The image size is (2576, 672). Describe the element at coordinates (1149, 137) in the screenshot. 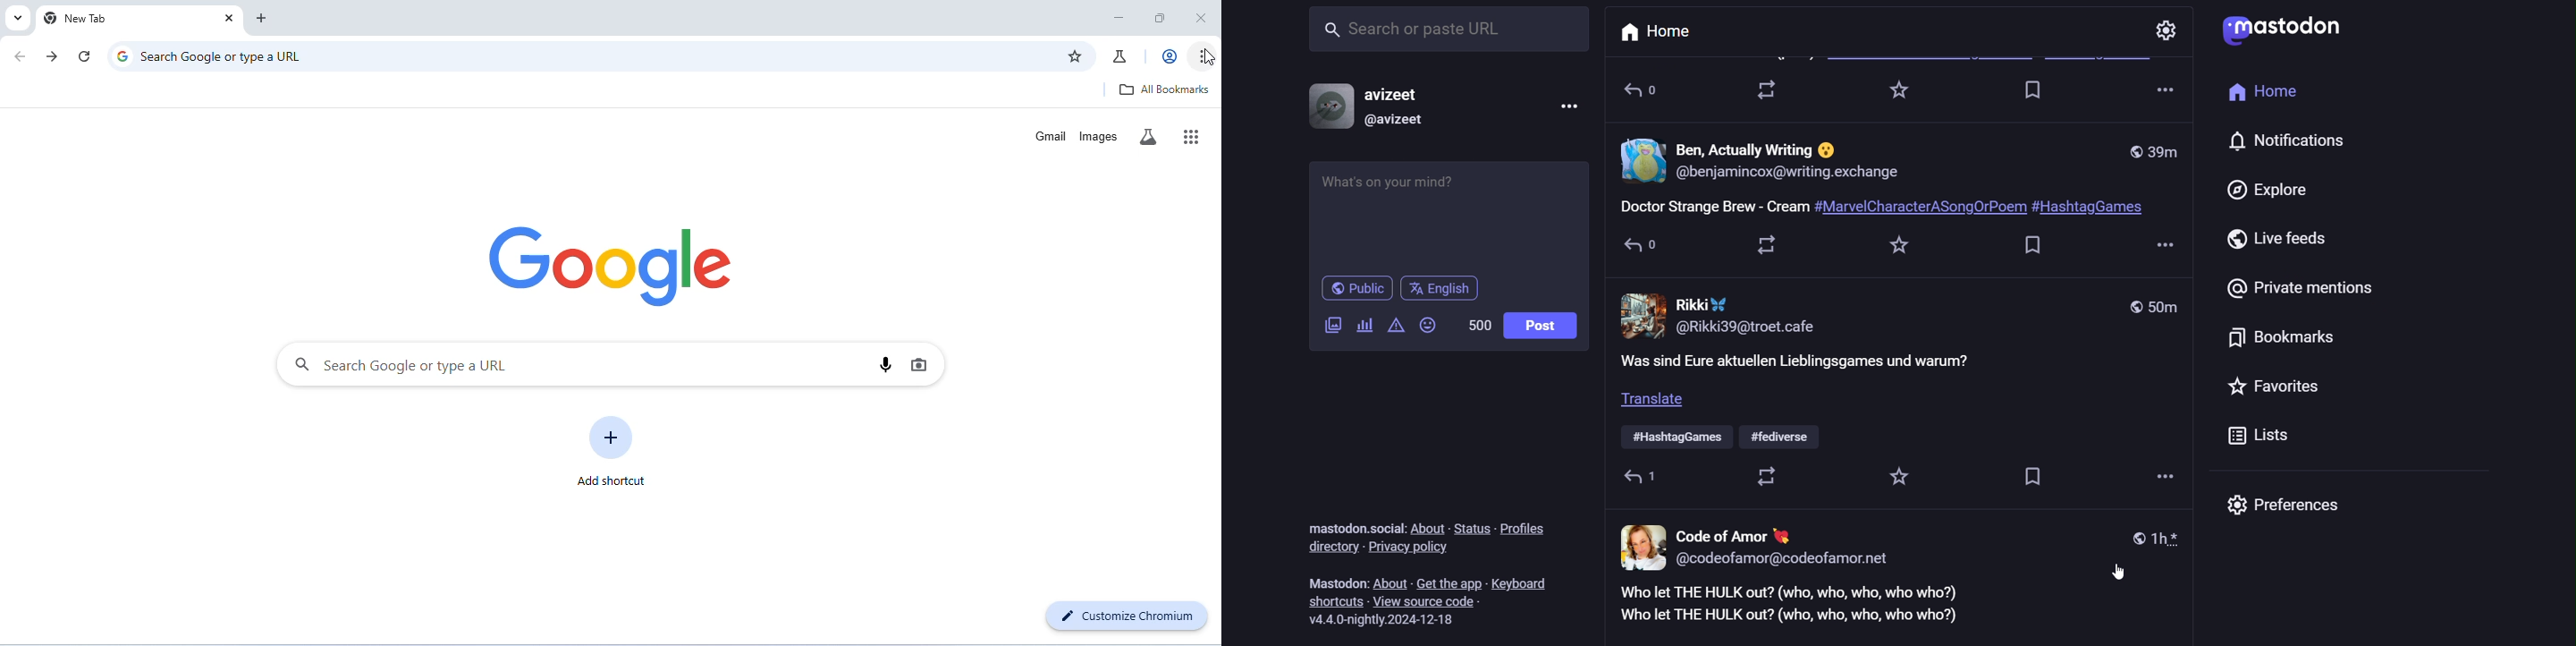

I see `search labs` at that location.